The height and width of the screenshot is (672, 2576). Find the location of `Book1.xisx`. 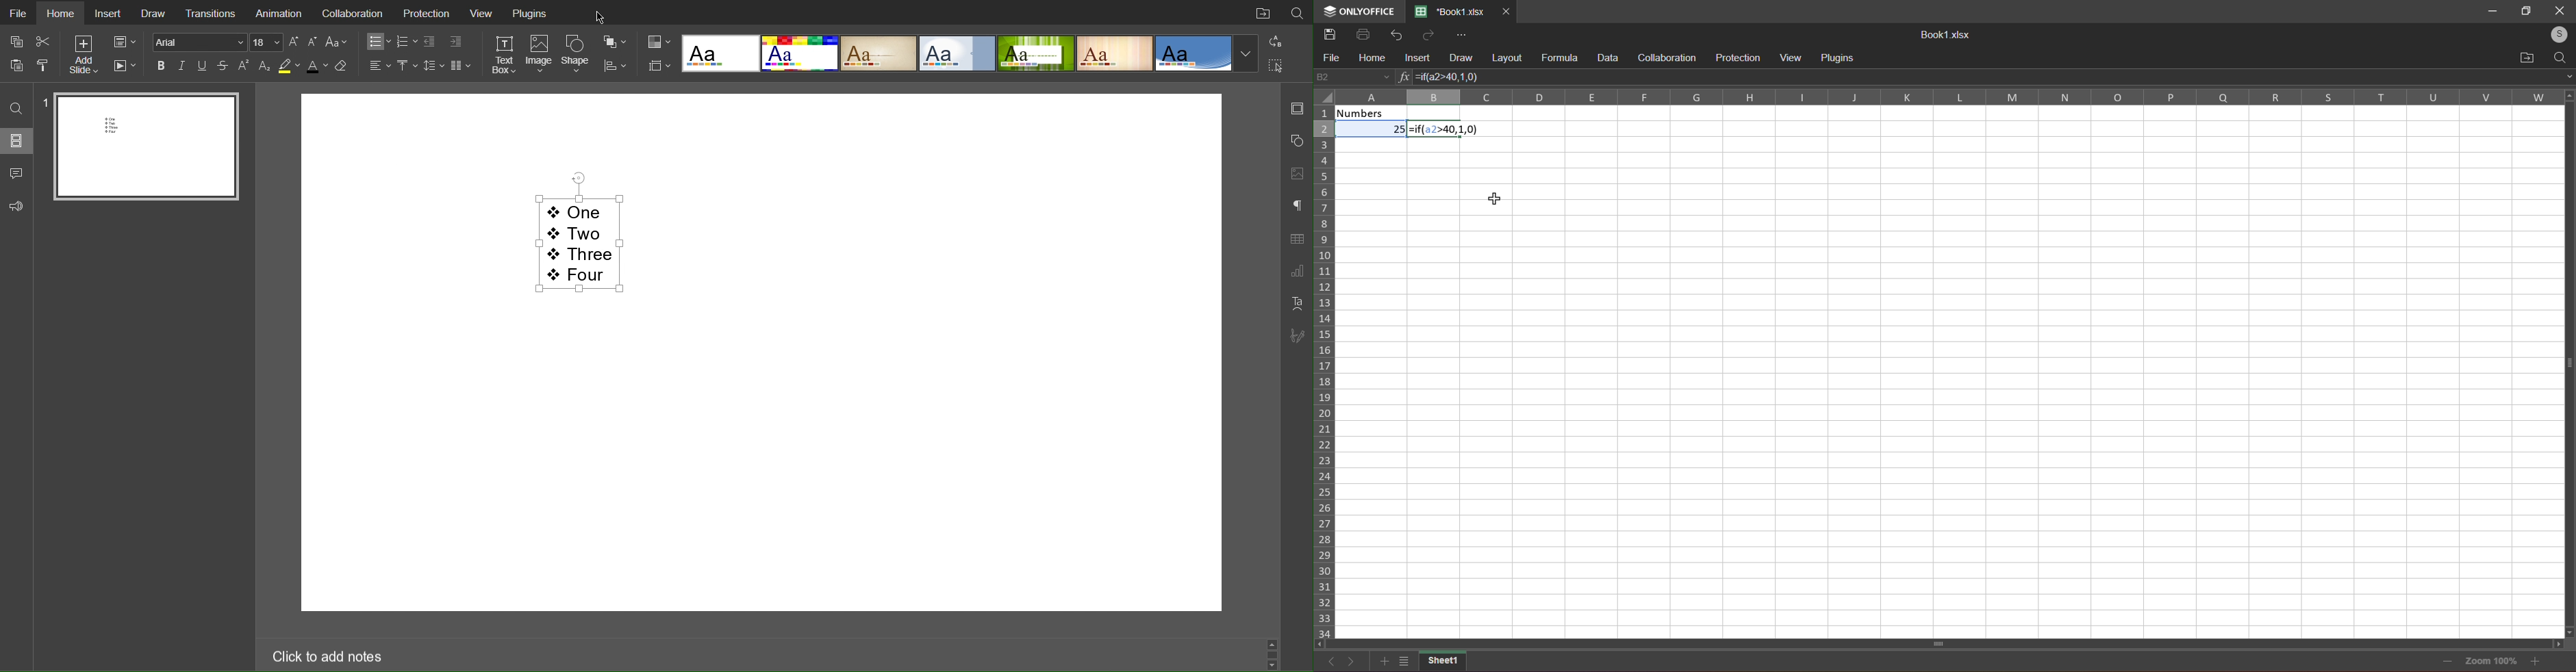

Book1.xisx is located at coordinates (1943, 35).